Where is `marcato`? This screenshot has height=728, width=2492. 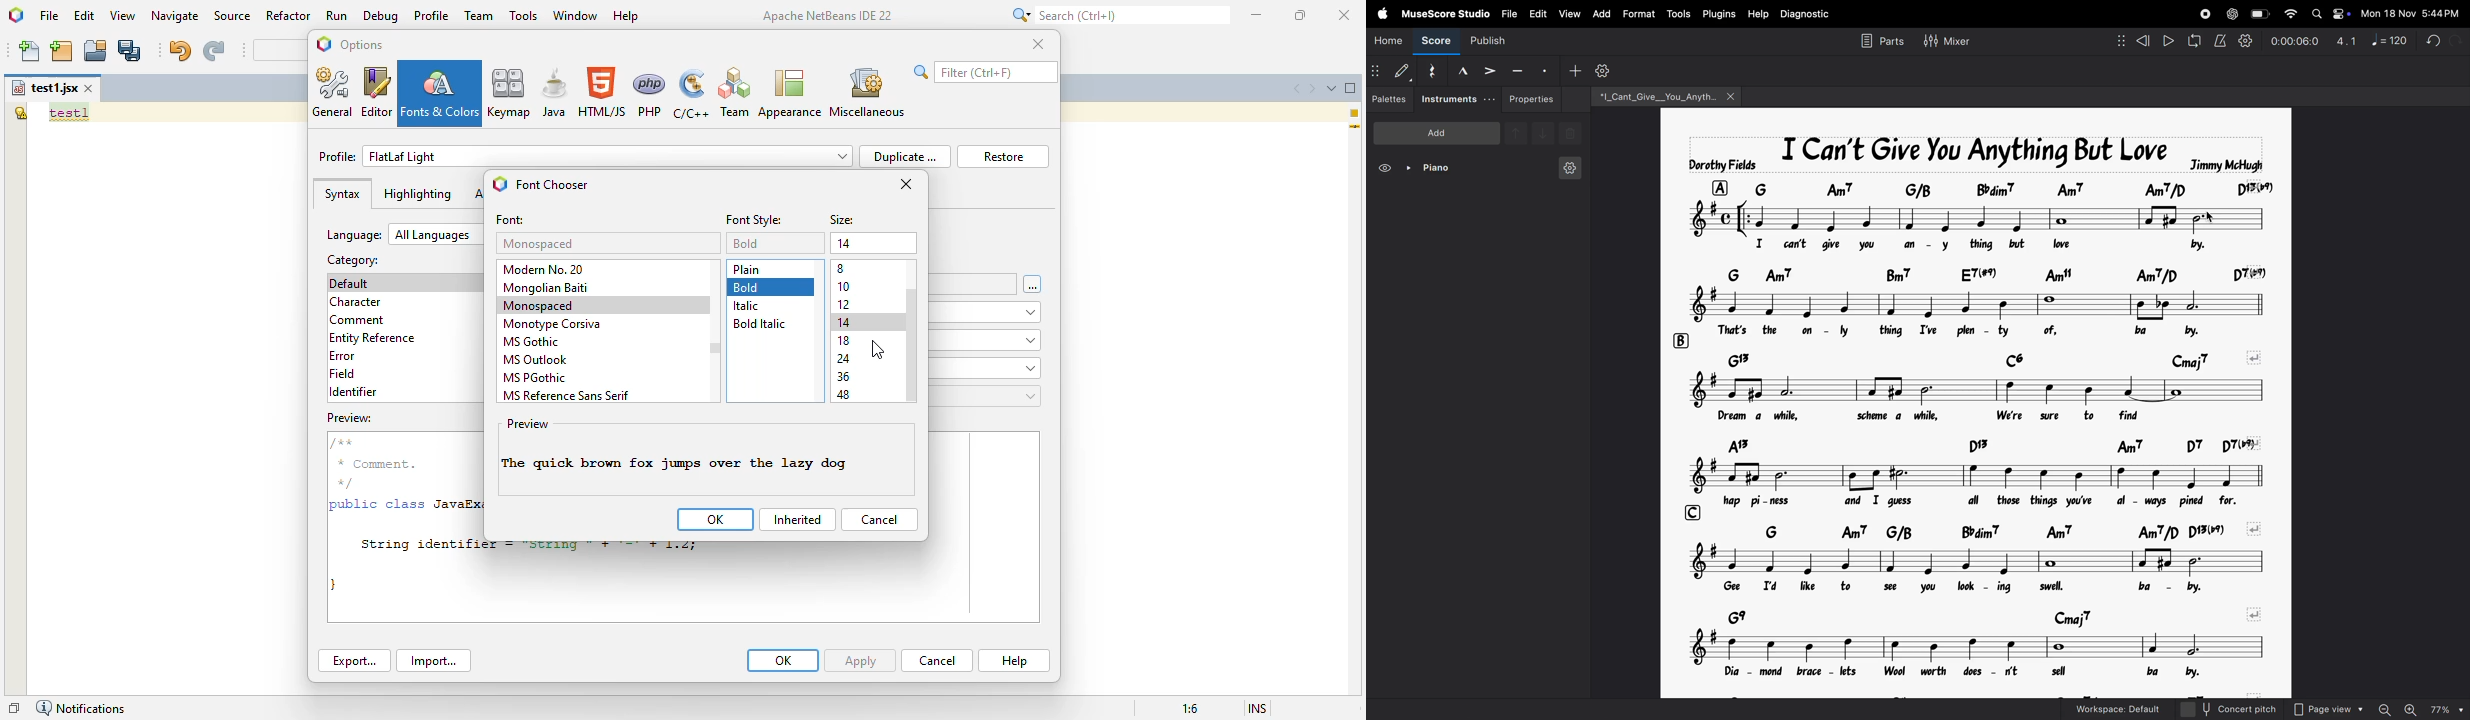 marcato is located at coordinates (1465, 70).